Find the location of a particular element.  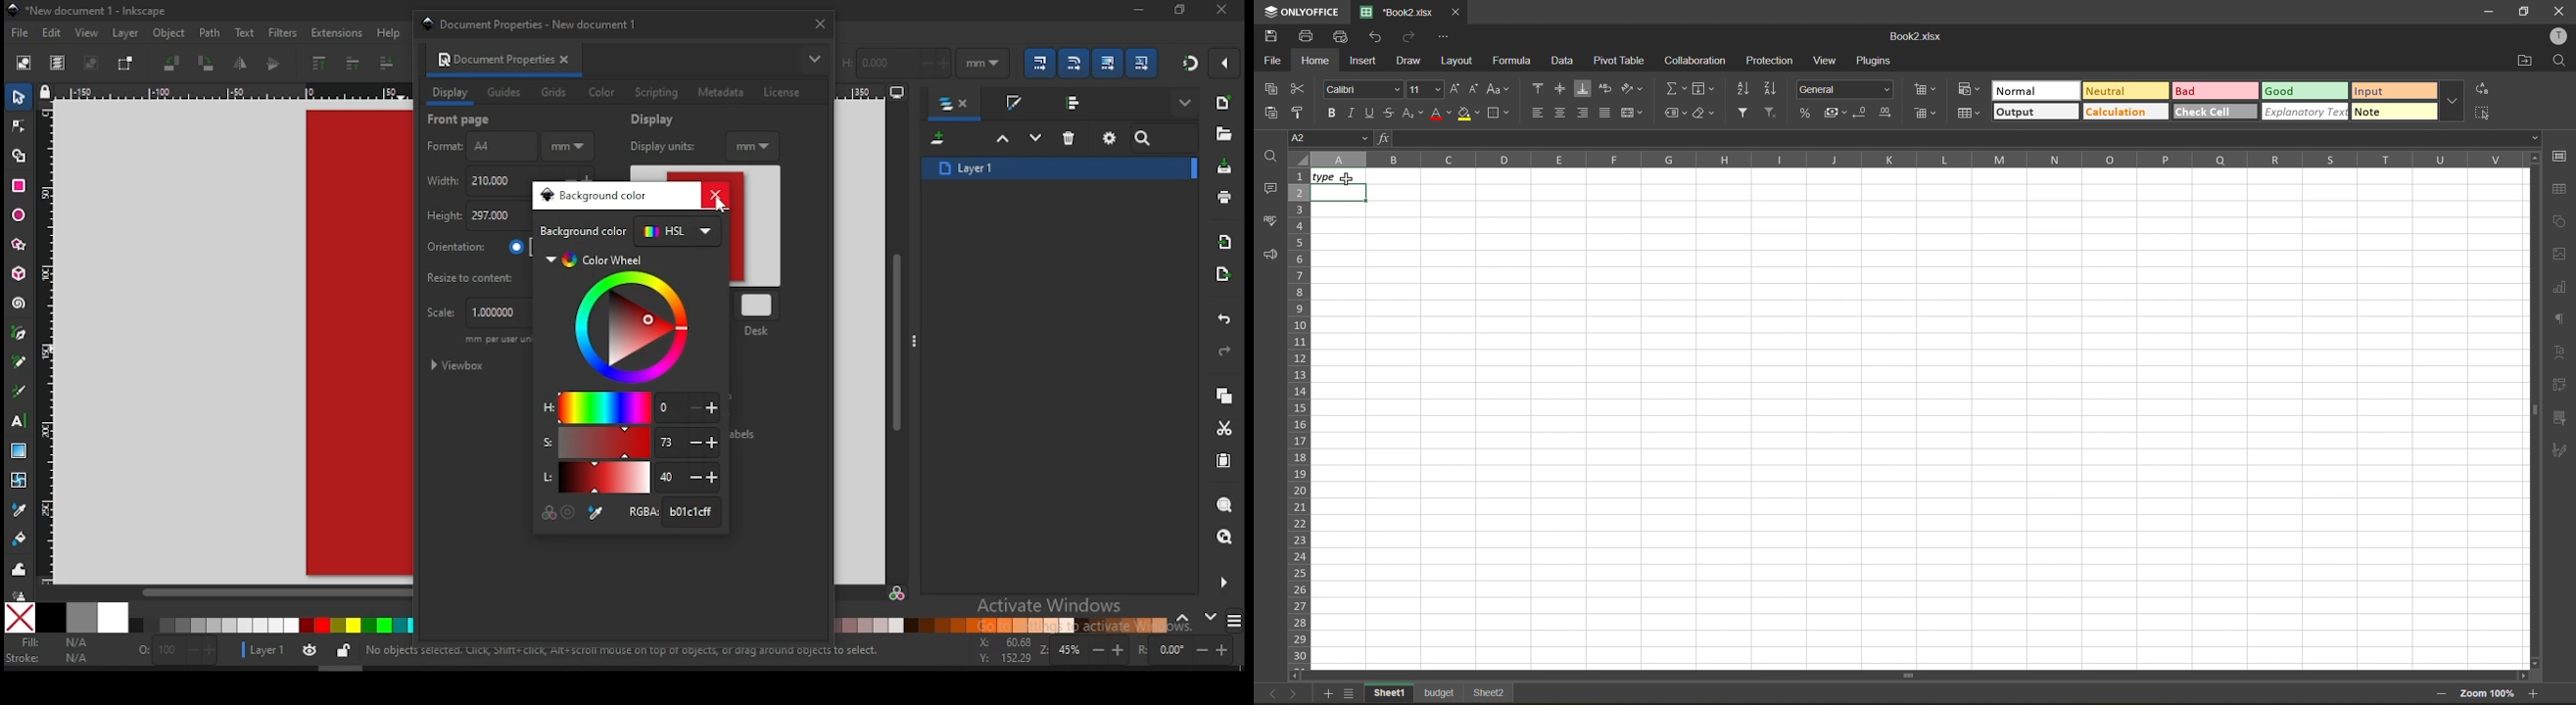

search bar is located at coordinates (1165, 138).